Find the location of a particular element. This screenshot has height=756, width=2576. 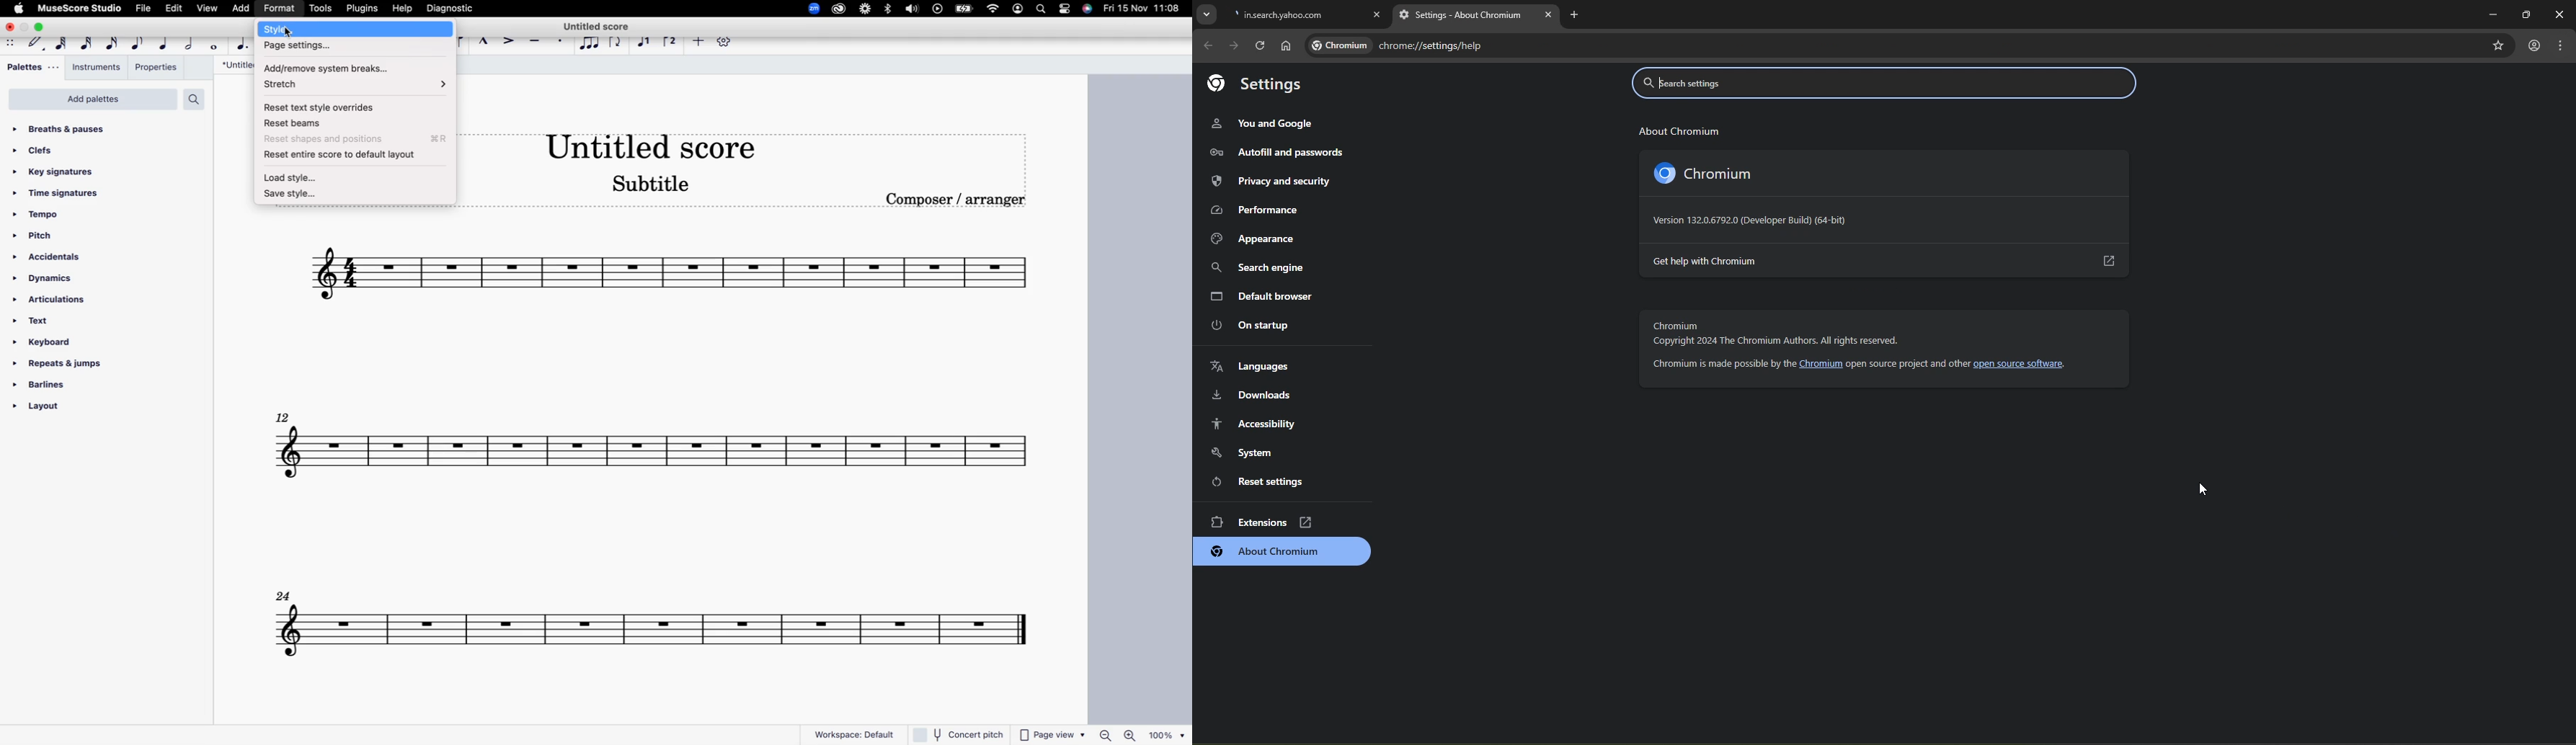

tempo is located at coordinates (38, 214).